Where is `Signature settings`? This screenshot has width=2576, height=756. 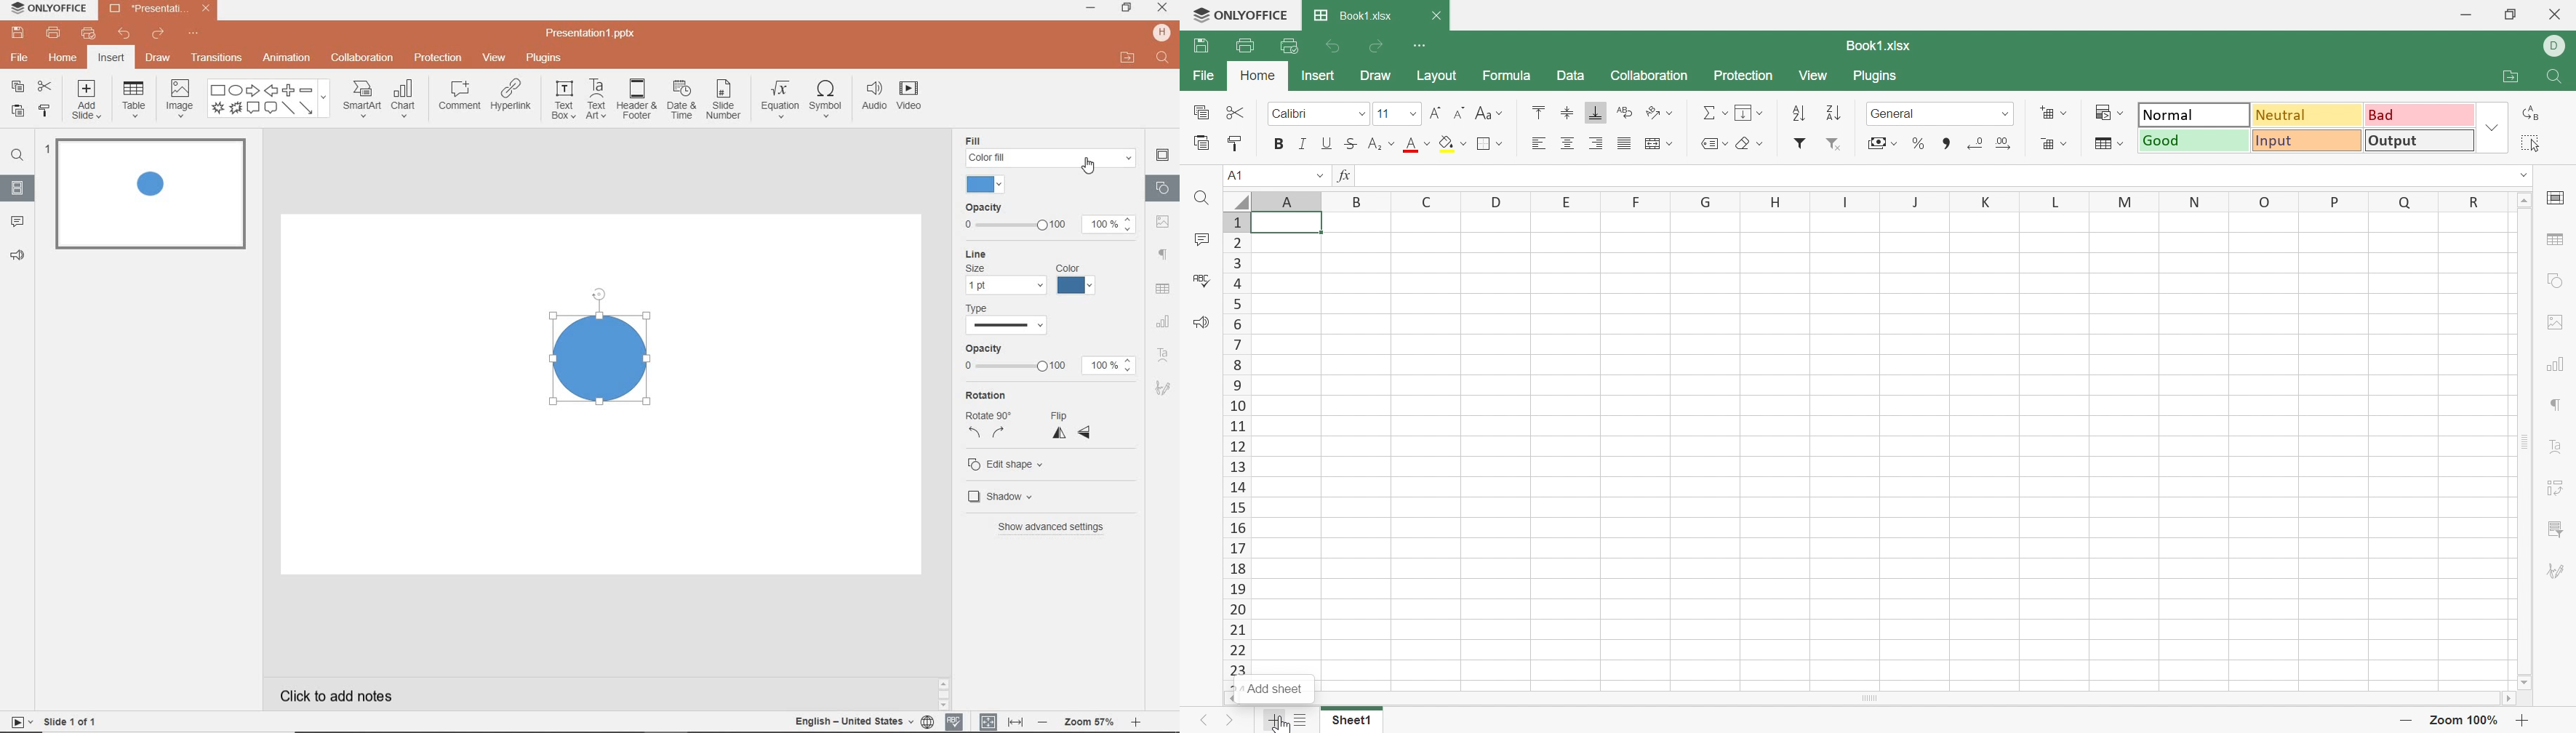 Signature settings is located at coordinates (2553, 569).